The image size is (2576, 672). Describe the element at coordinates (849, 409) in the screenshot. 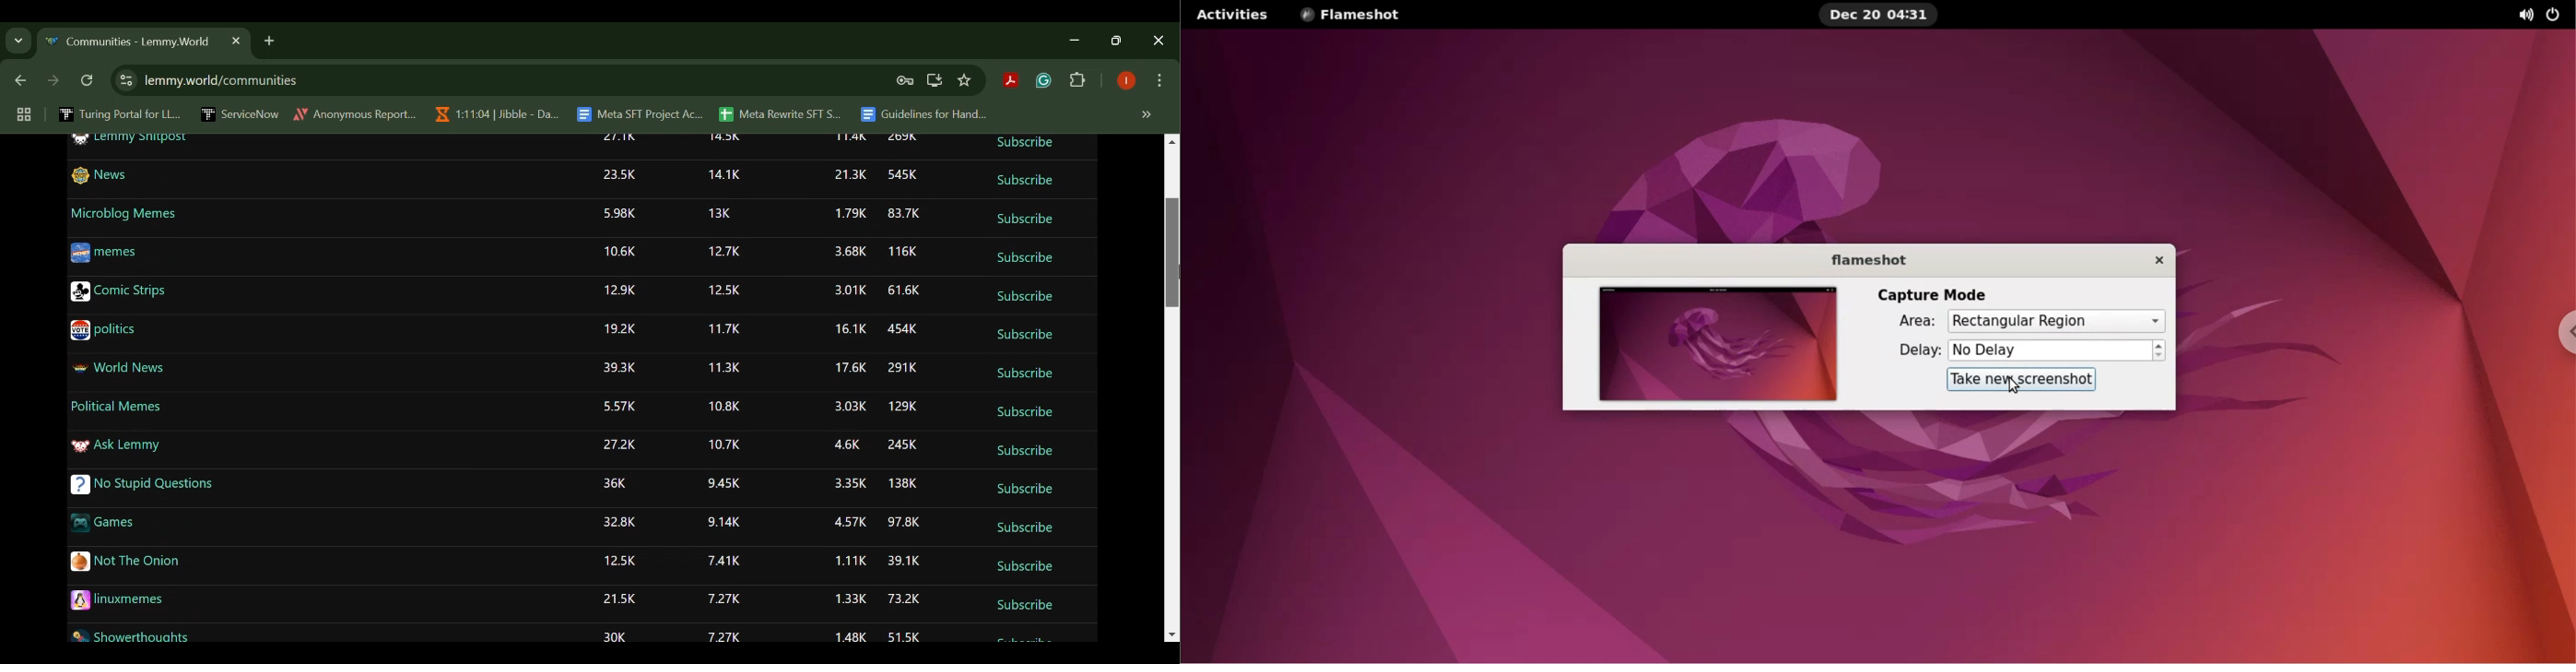

I see `3.03K` at that location.